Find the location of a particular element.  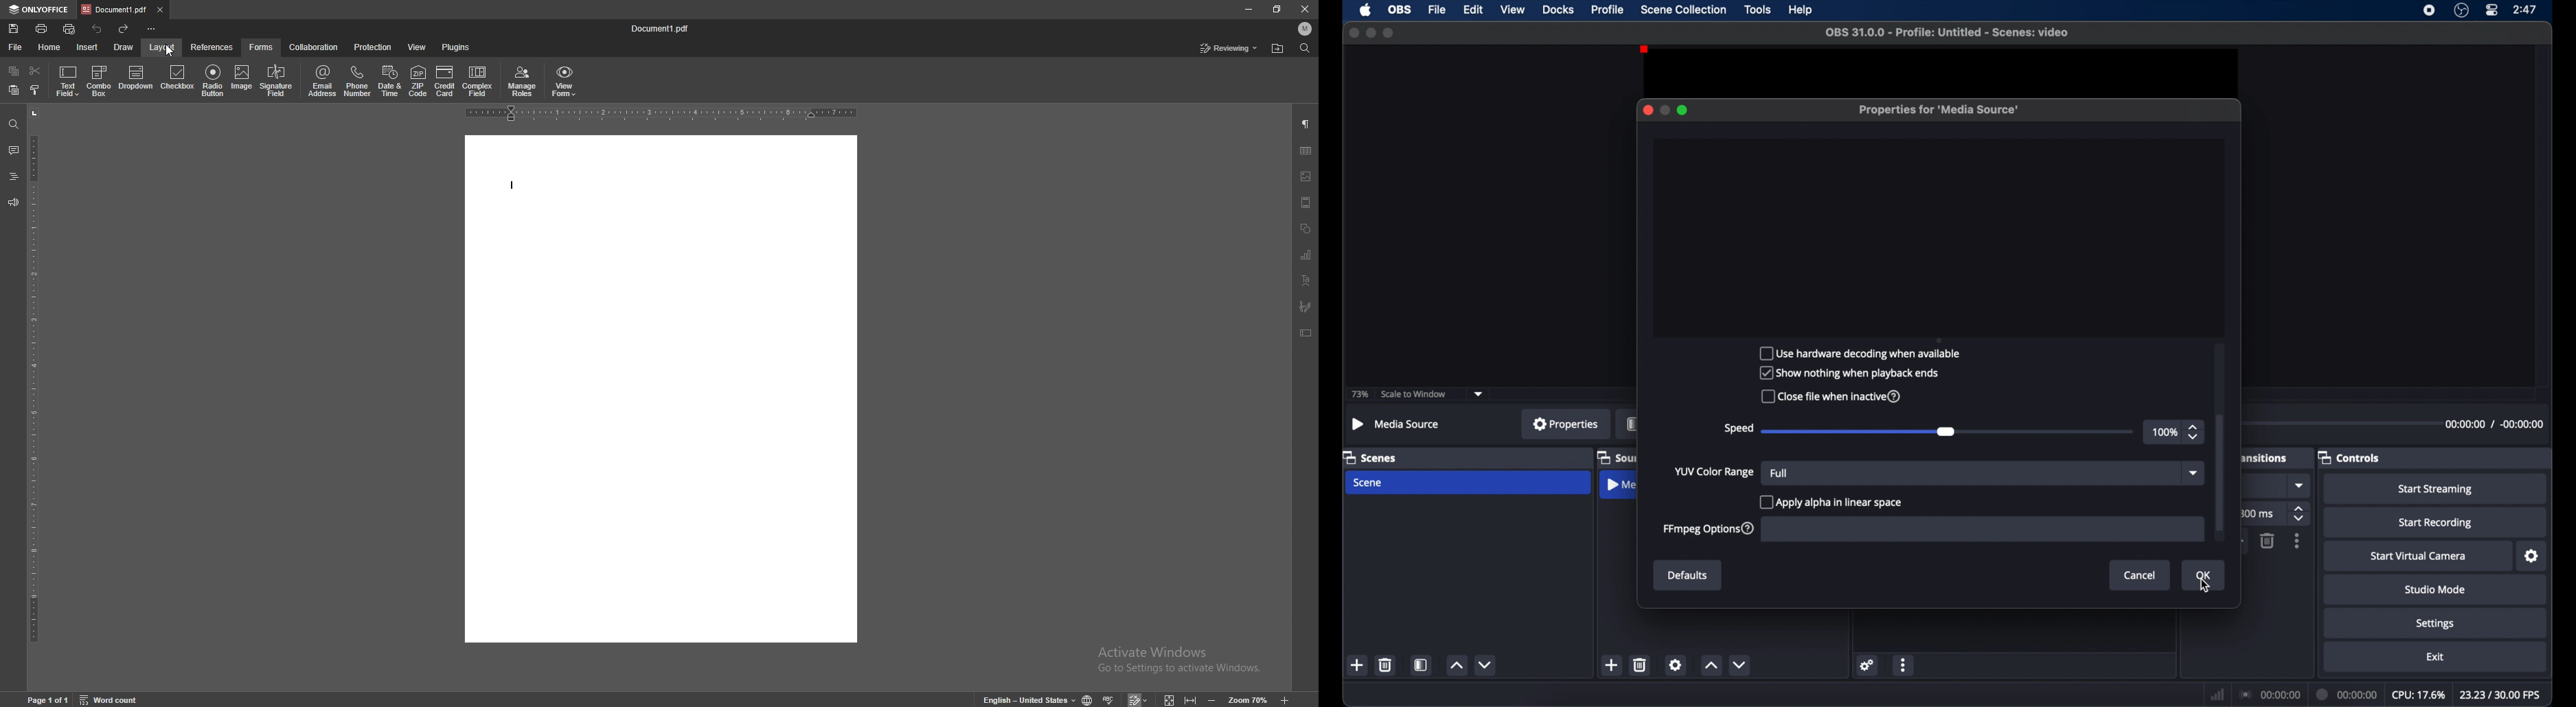

start virtual camera is located at coordinates (2419, 556).